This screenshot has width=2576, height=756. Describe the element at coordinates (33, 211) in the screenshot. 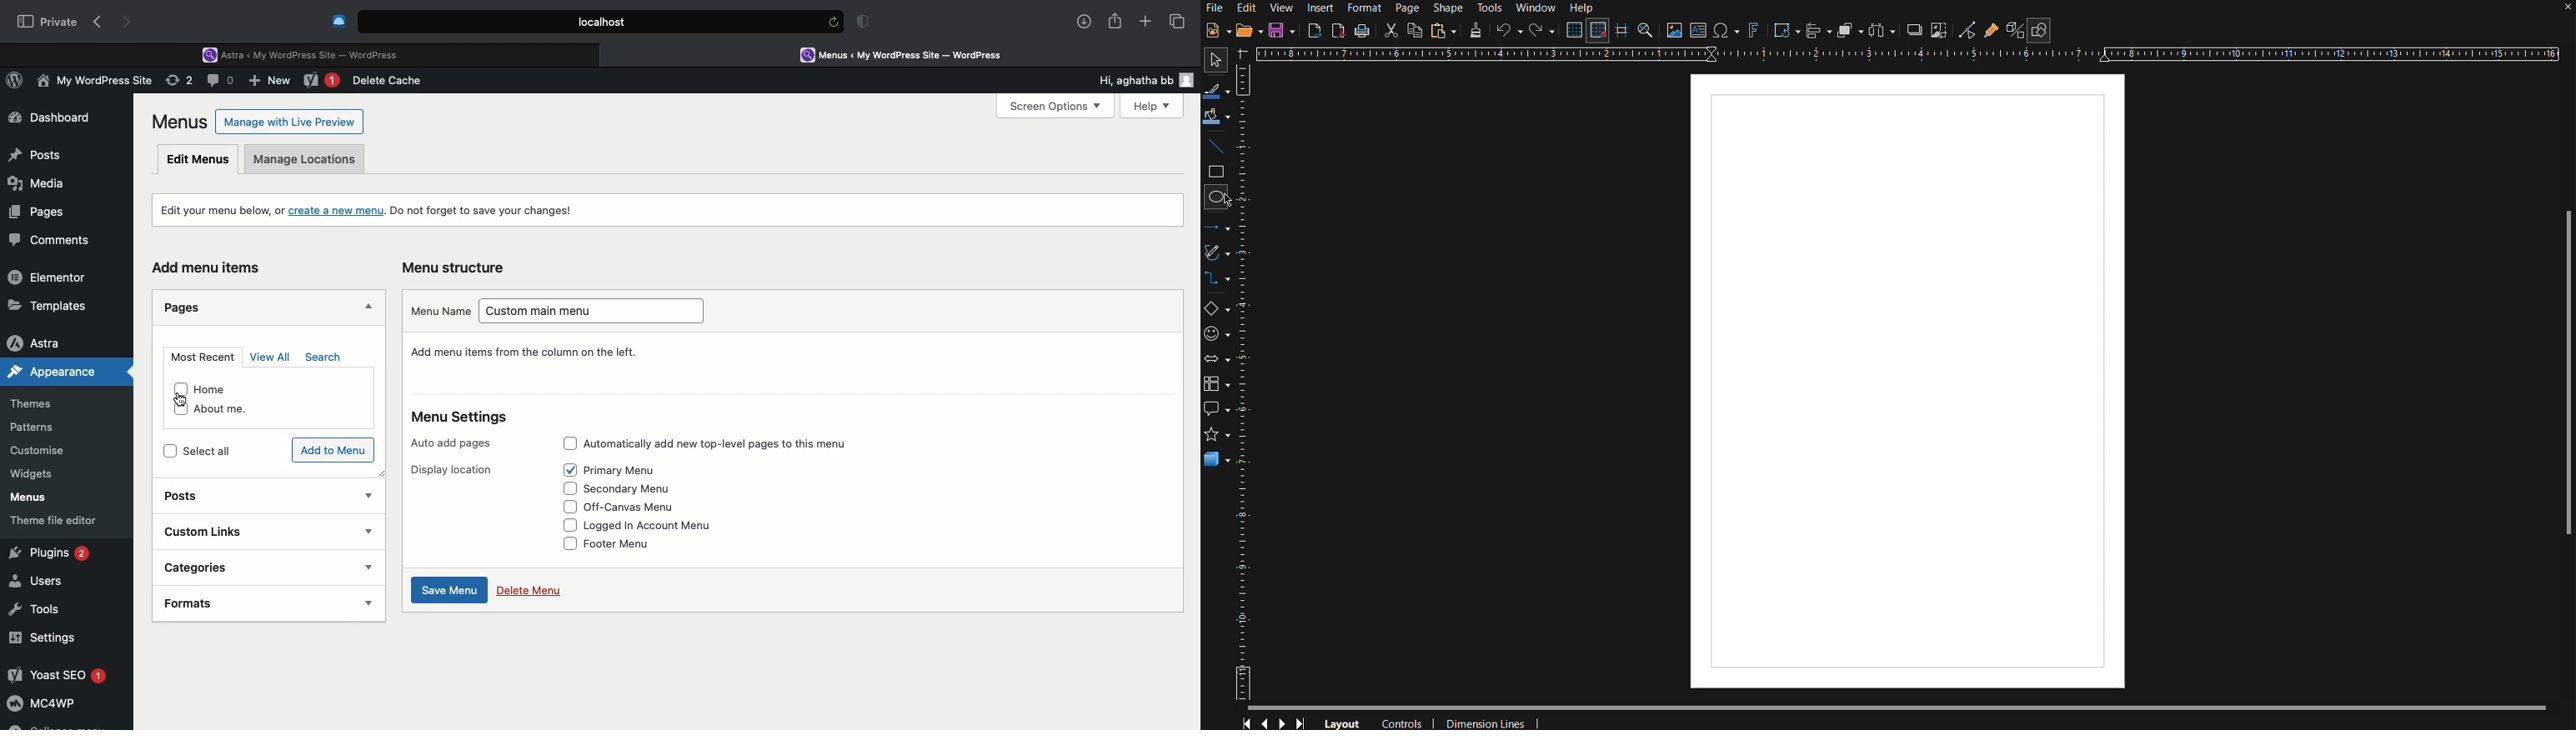

I see `Pages` at that location.